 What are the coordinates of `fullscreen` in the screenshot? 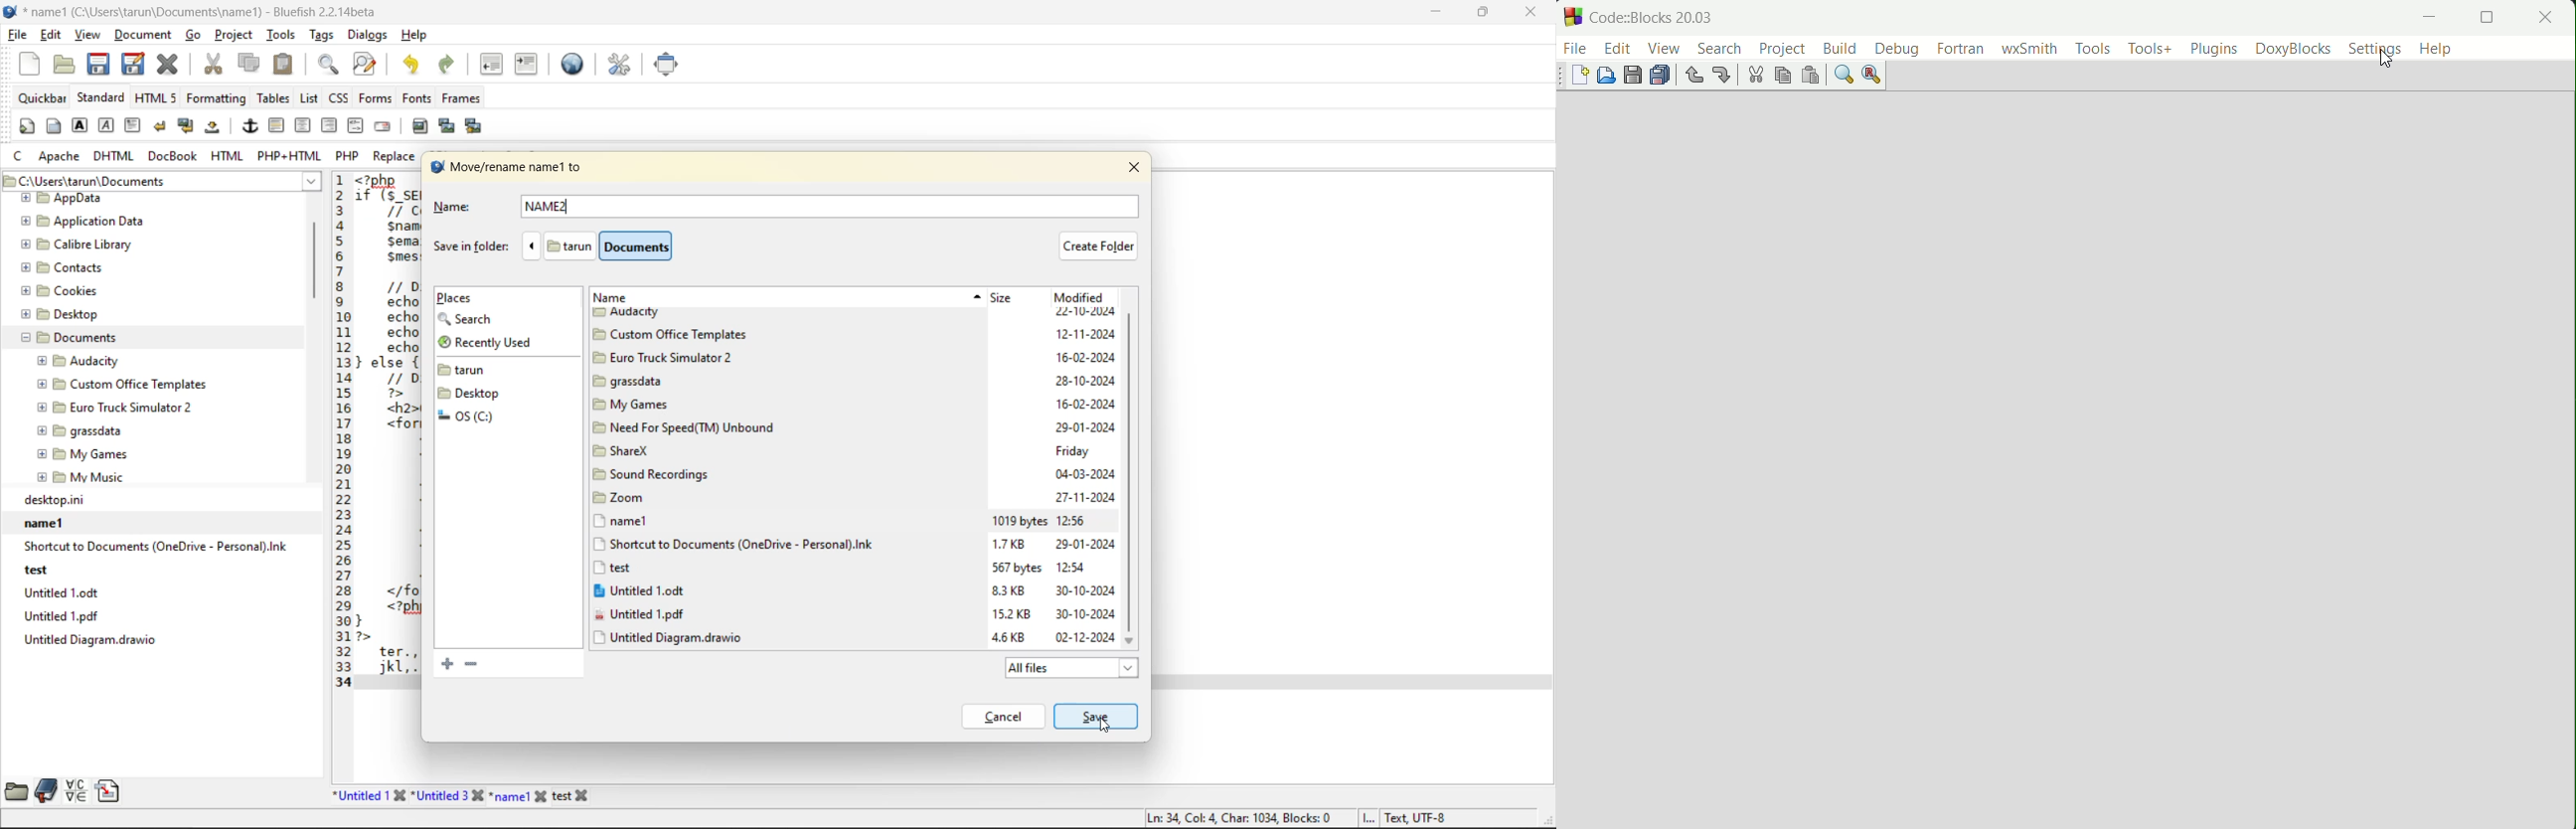 It's located at (2485, 18).